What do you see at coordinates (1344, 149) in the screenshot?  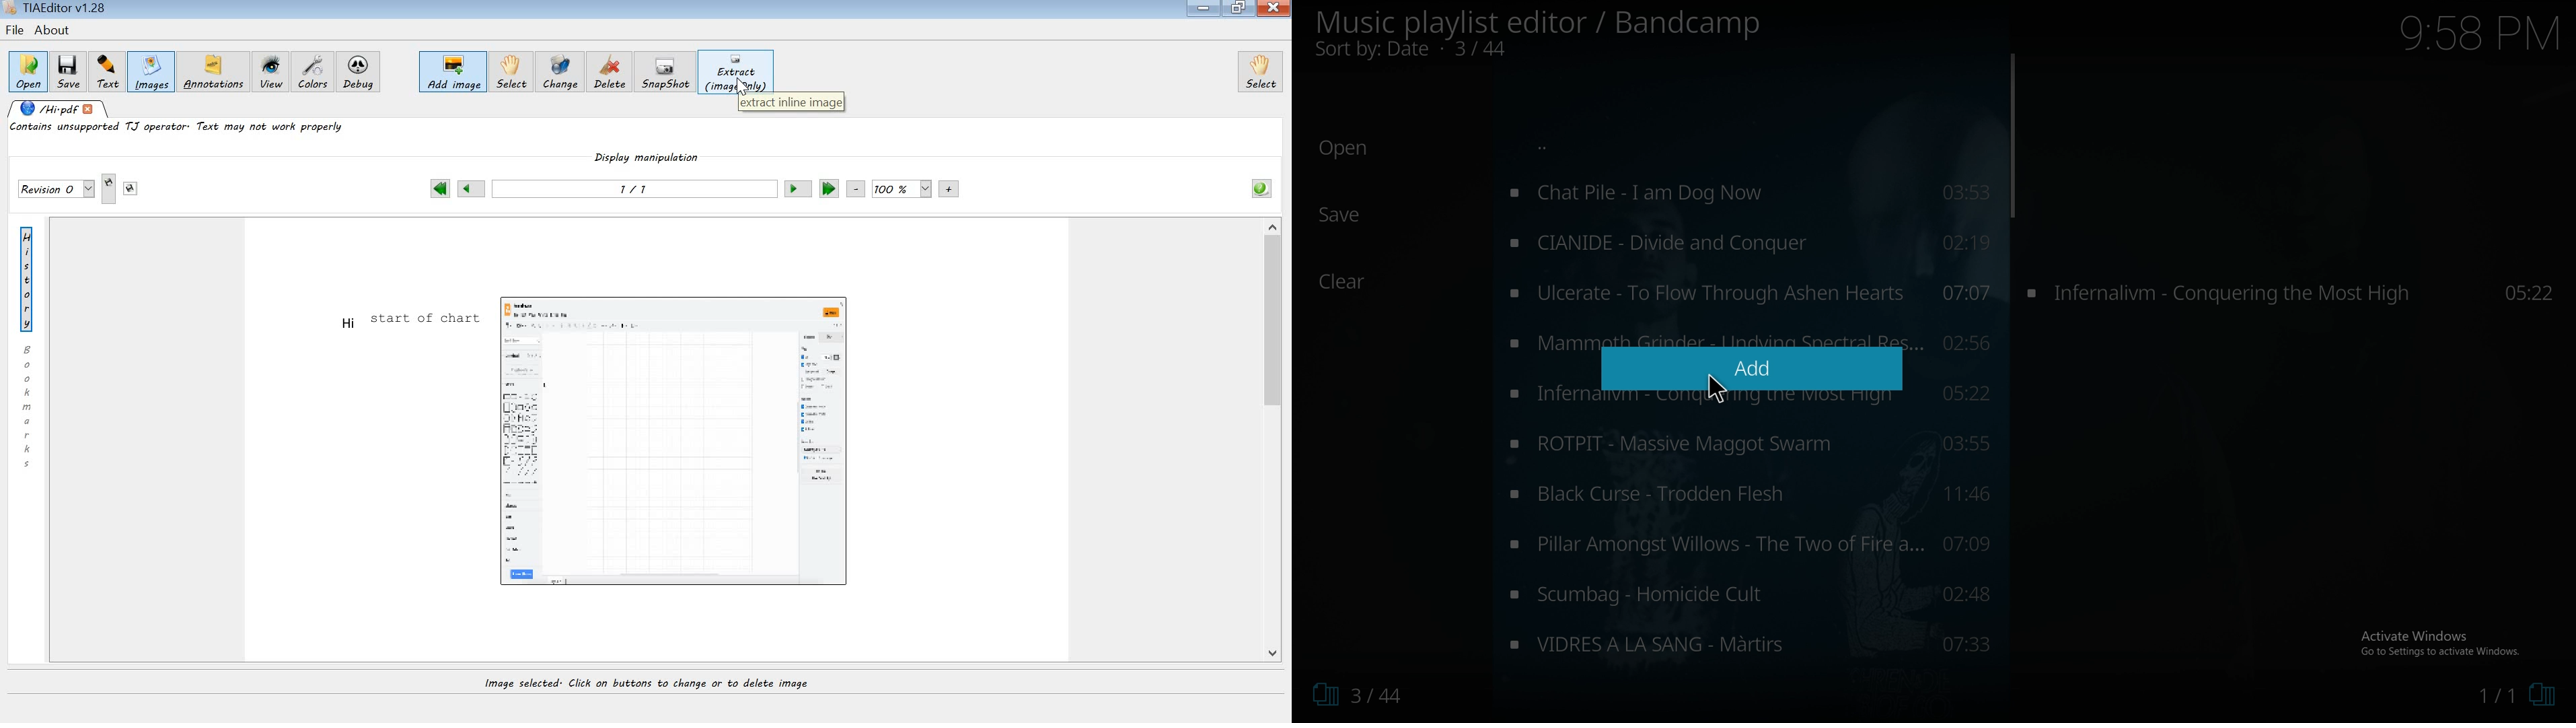 I see `Open` at bounding box center [1344, 149].